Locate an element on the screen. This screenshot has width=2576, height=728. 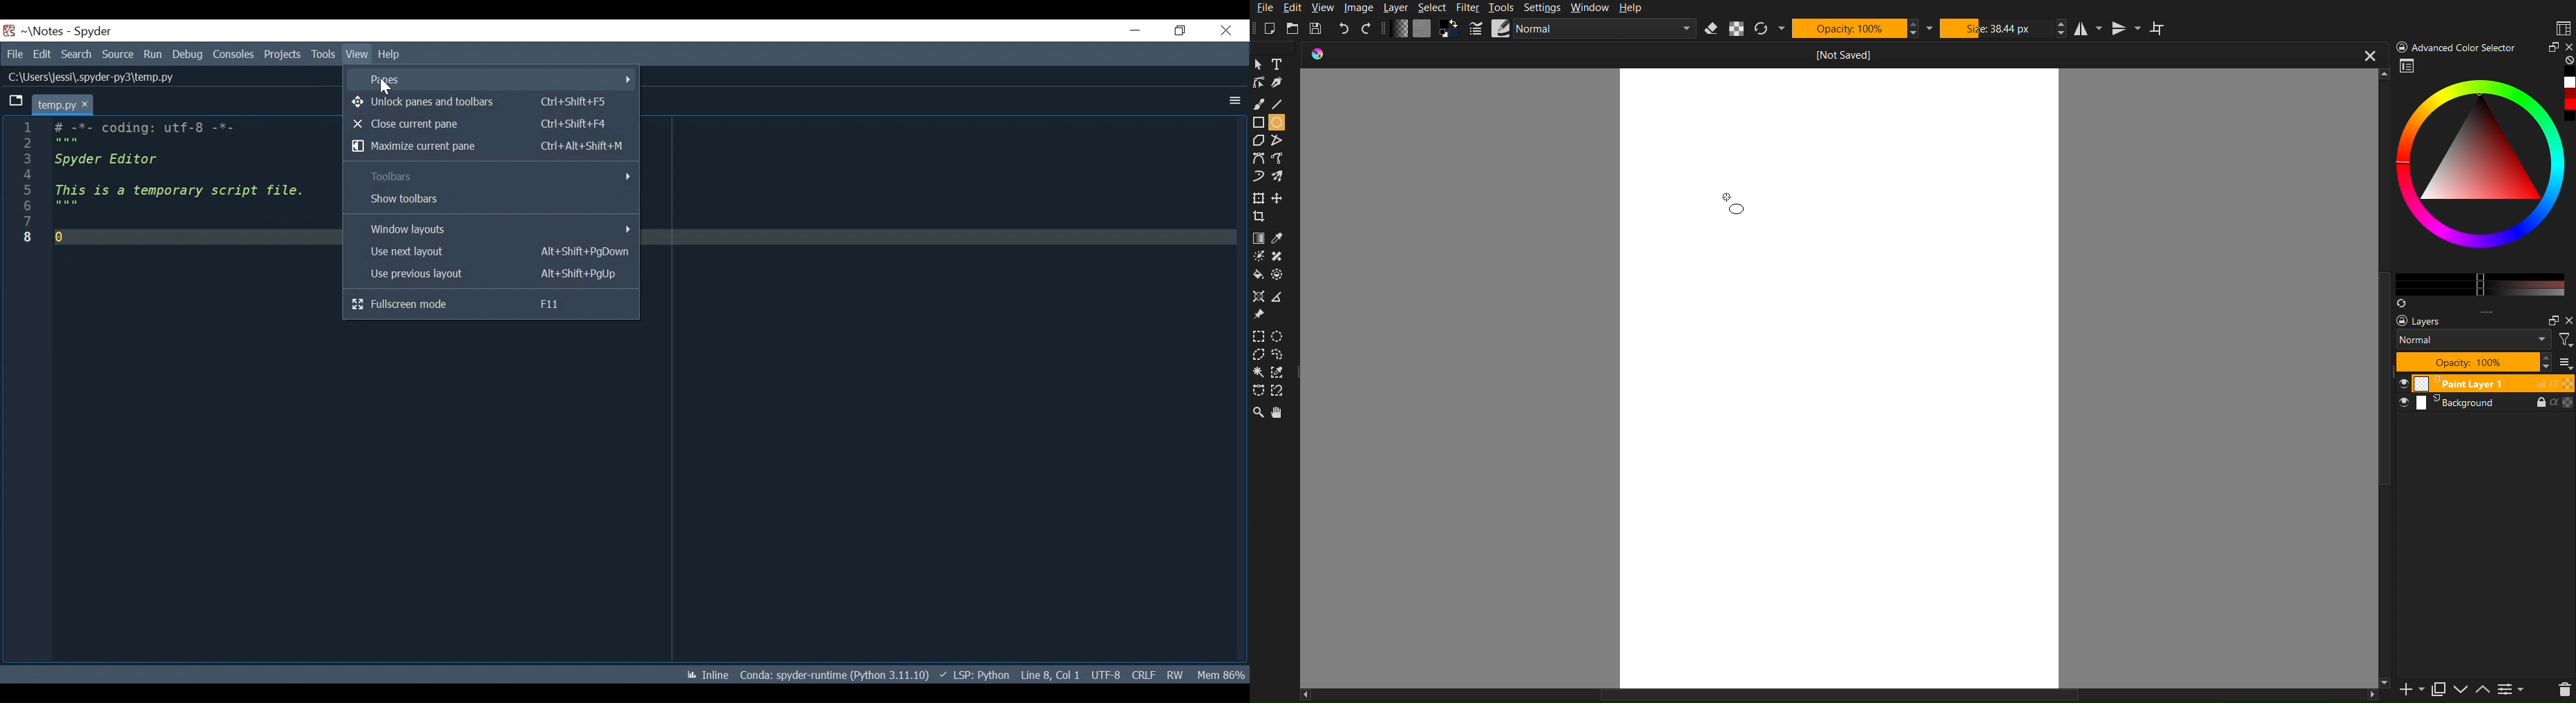
RW is located at coordinates (1179, 676).